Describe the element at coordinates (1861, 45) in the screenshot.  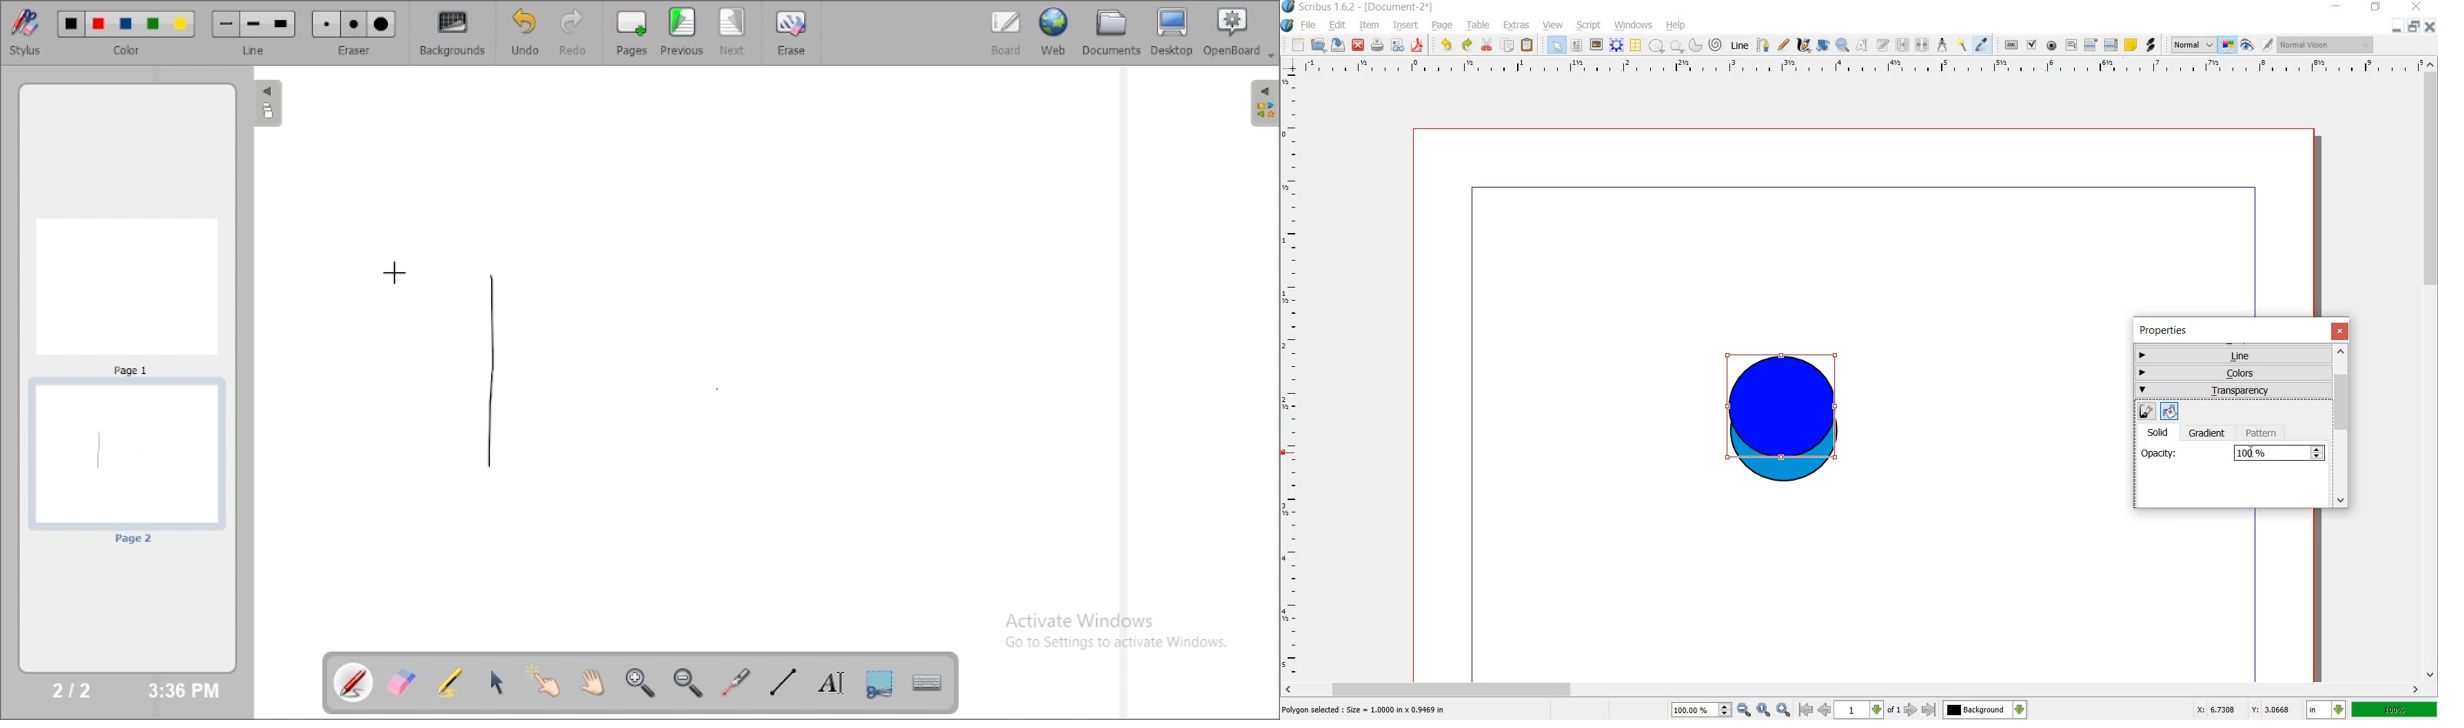
I see `edit contents of frame` at that location.